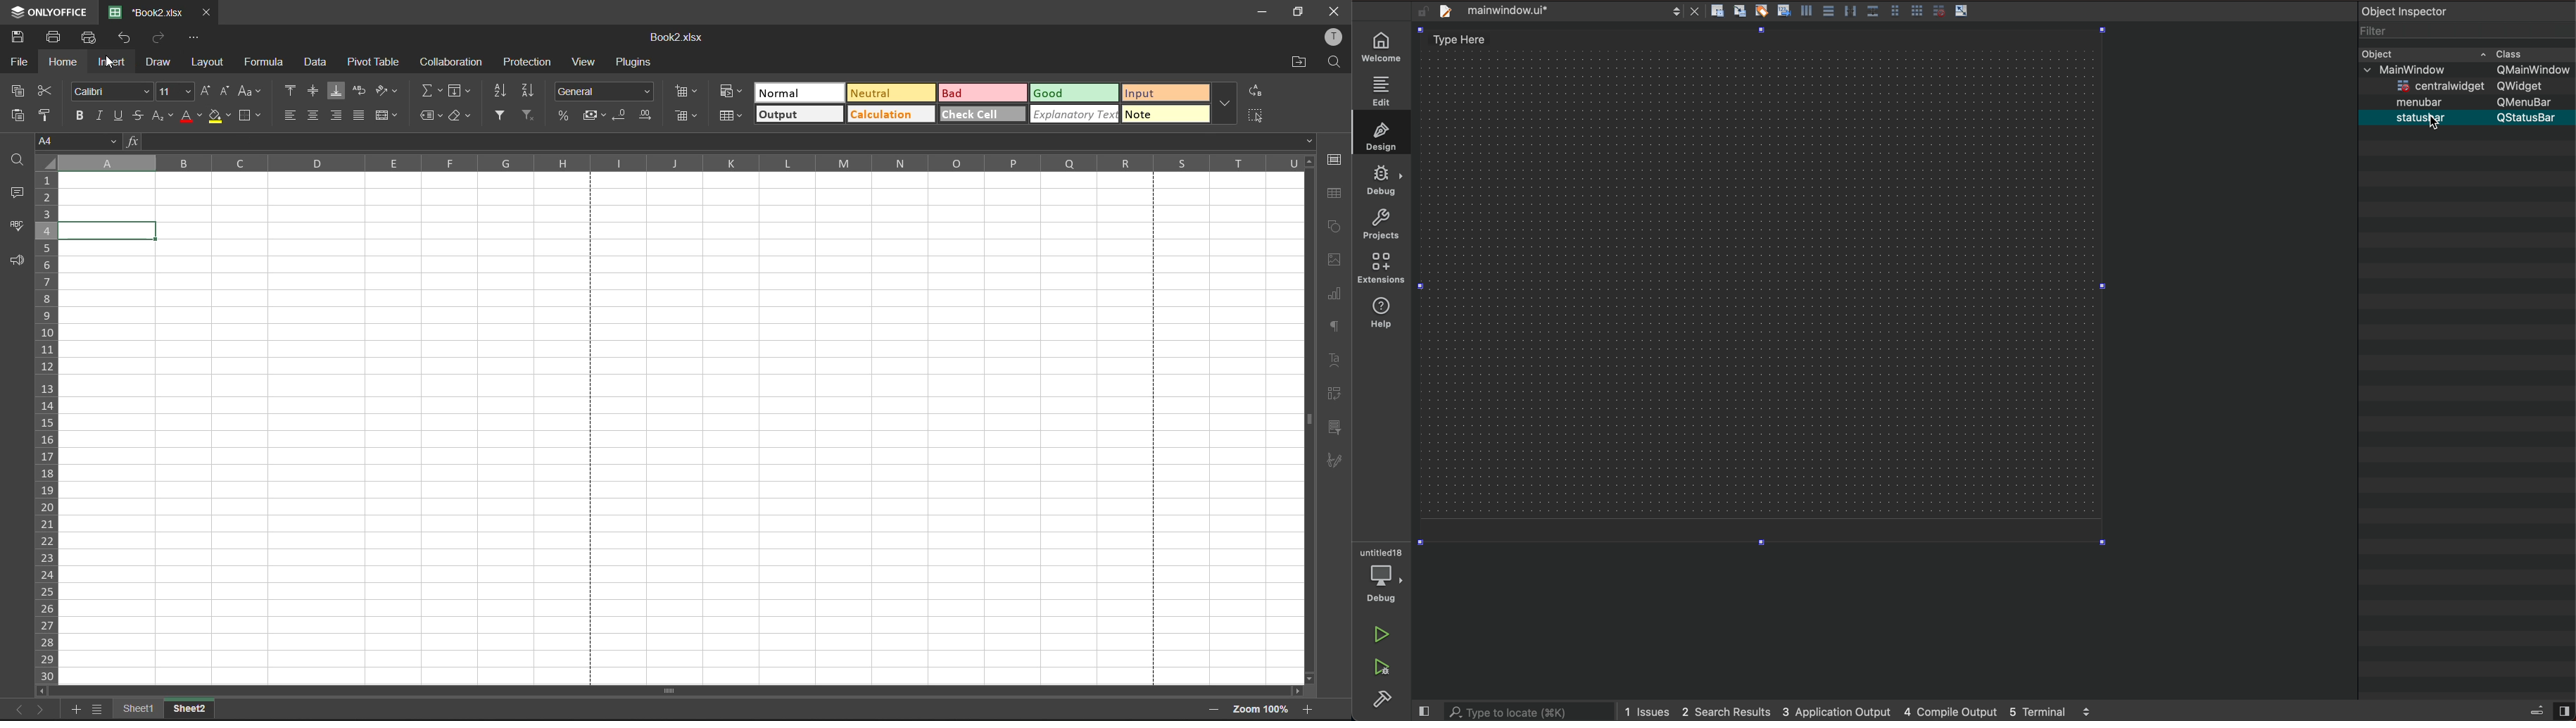 This screenshot has height=728, width=2576. I want to click on font style, so click(110, 91).